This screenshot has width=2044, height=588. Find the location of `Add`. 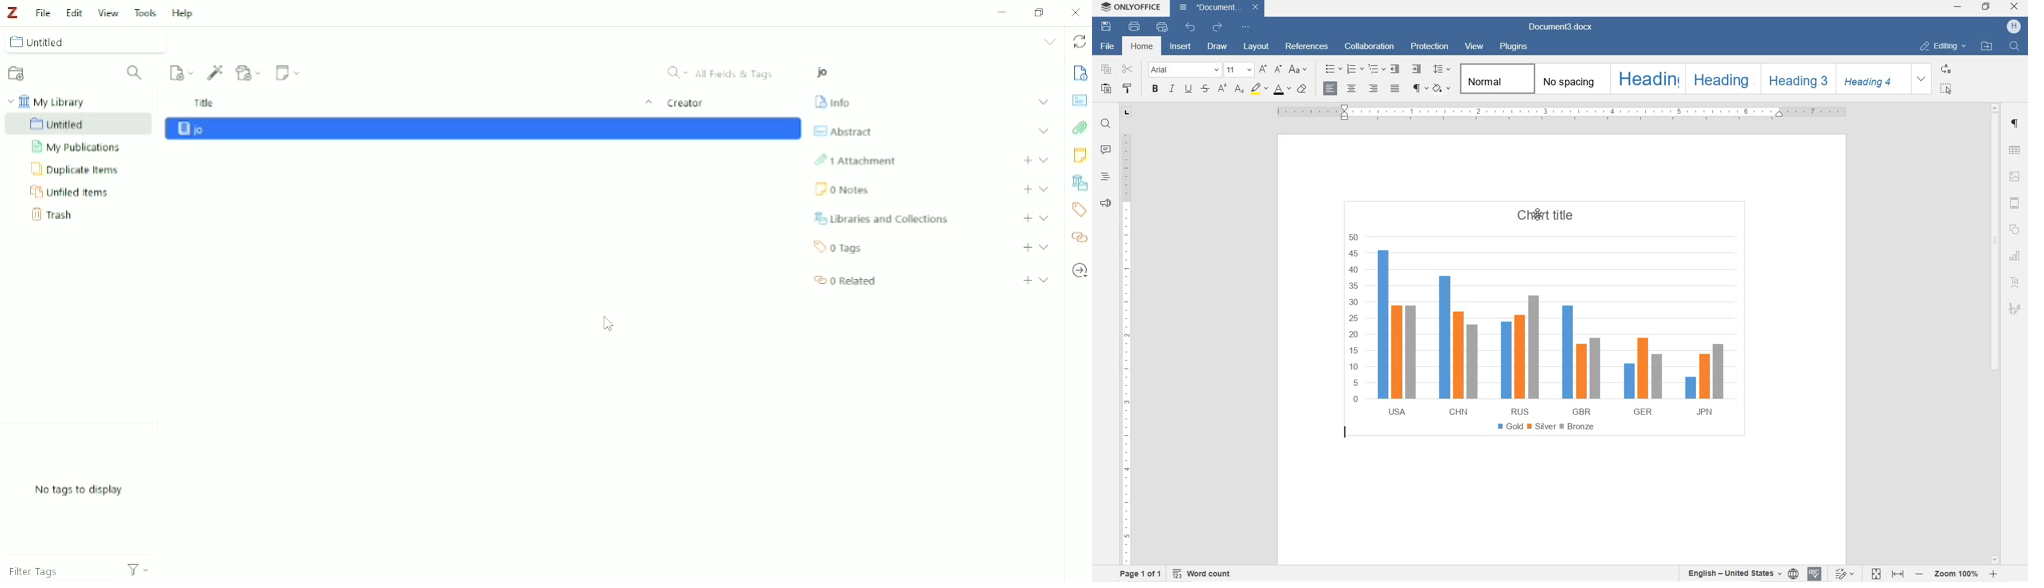

Add is located at coordinates (1026, 160).